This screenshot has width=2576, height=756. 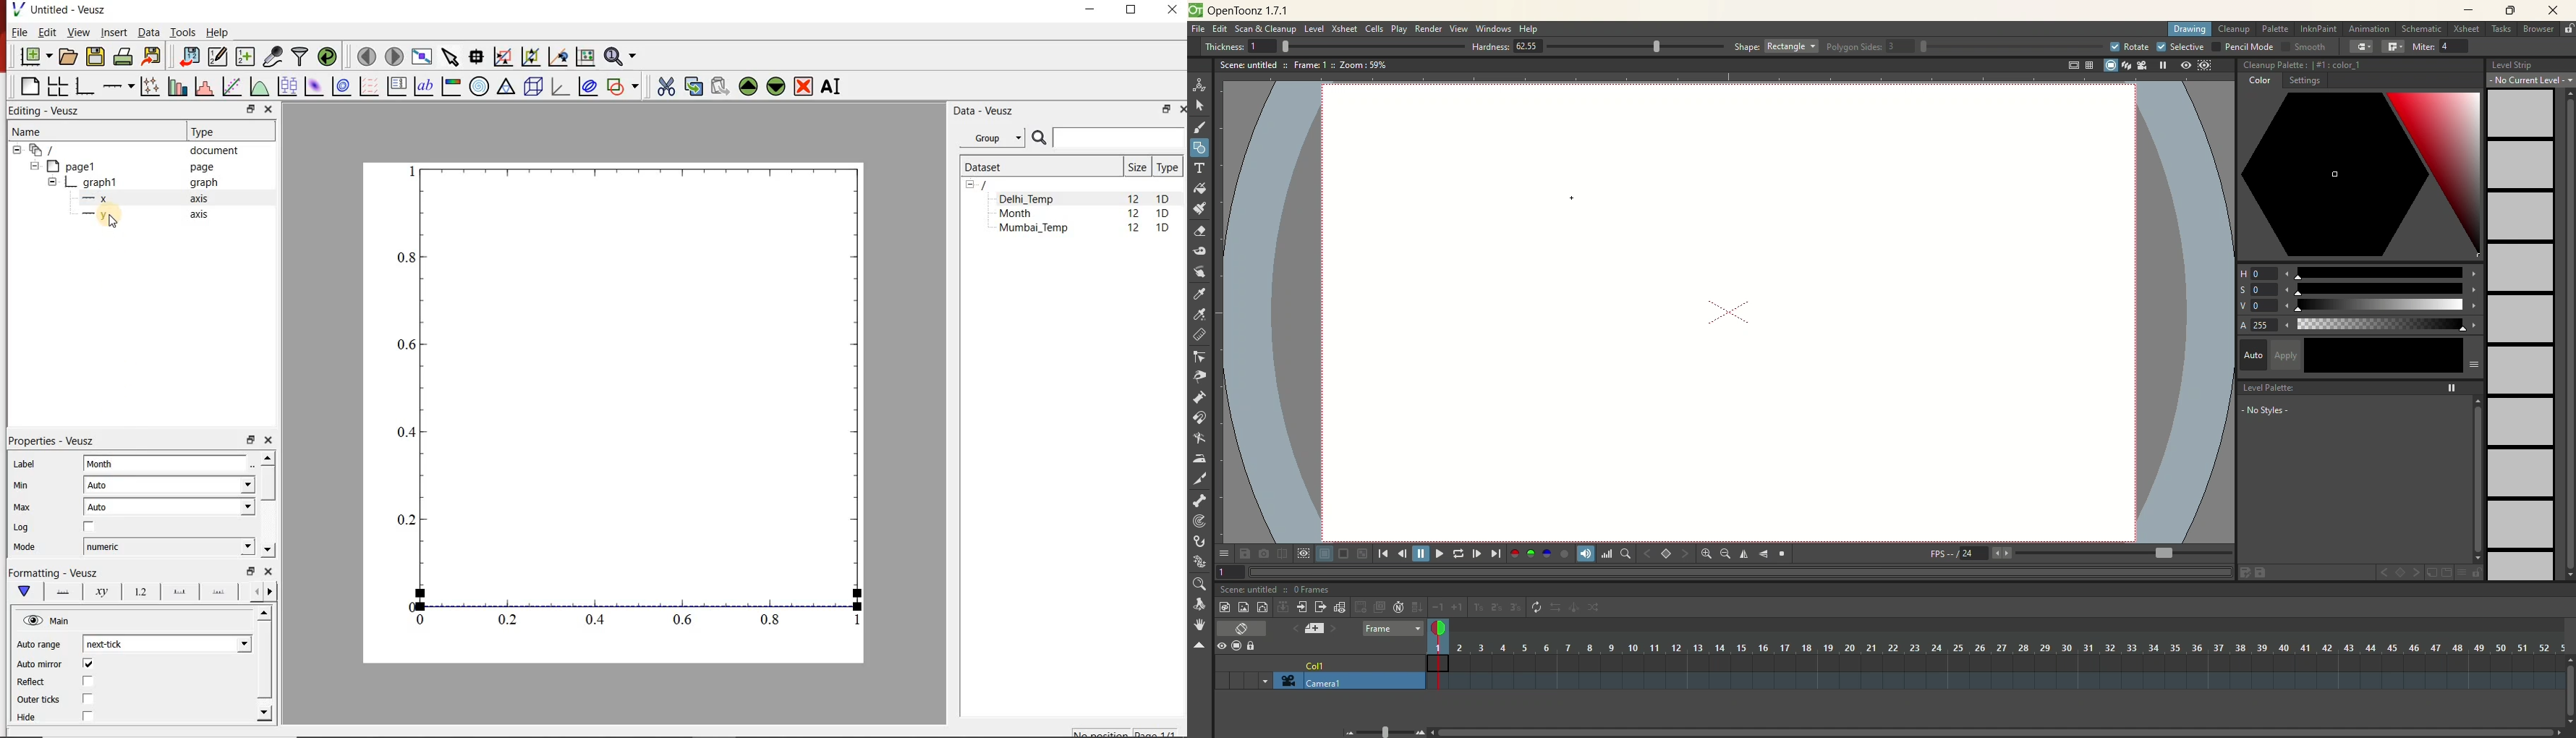 What do you see at coordinates (2234, 30) in the screenshot?
I see `clean up` at bounding box center [2234, 30].